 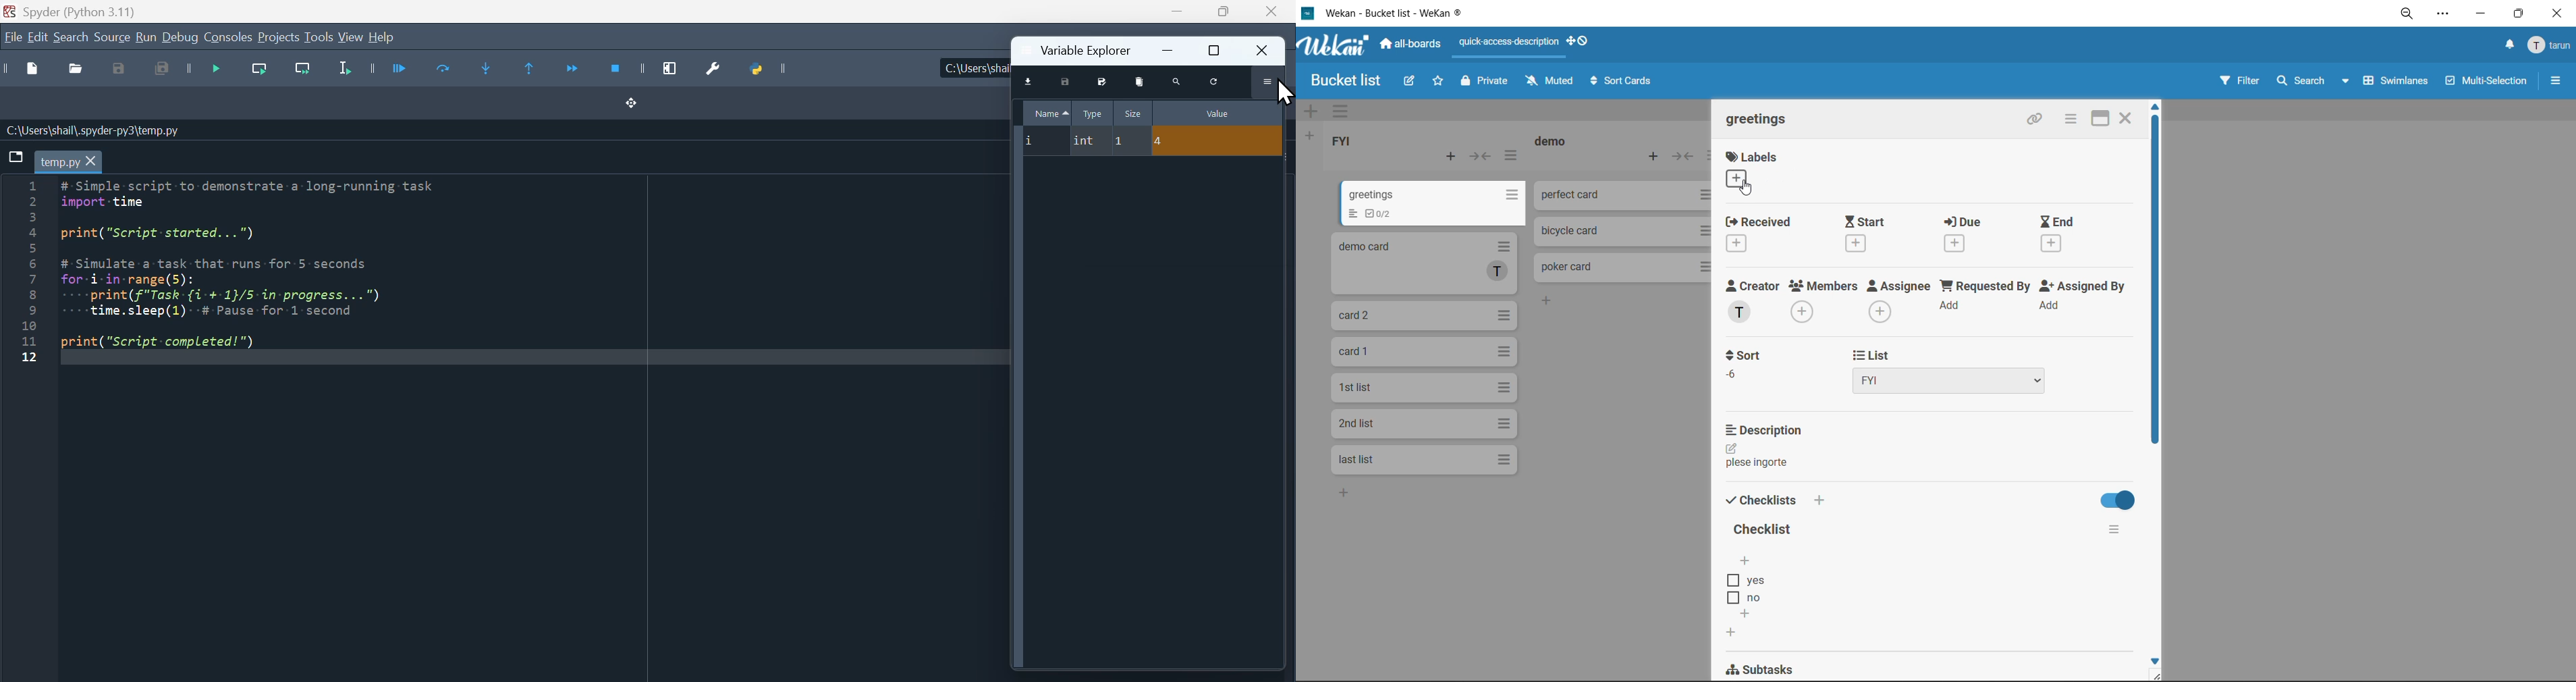 What do you see at coordinates (1220, 11) in the screenshot?
I see `Maximise` at bounding box center [1220, 11].